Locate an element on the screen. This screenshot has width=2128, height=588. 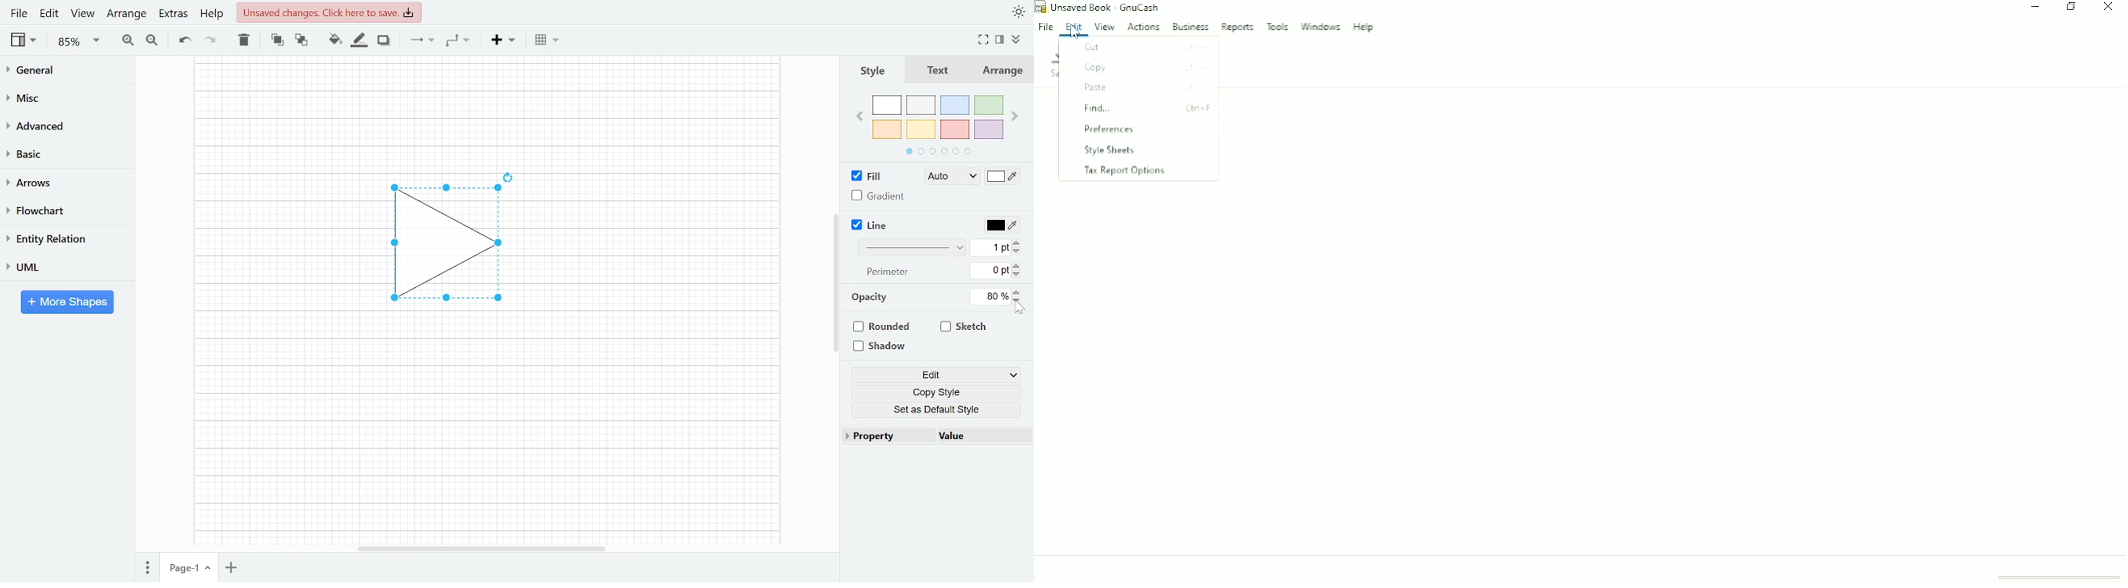
Gradient is located at coordinates (879, 196).